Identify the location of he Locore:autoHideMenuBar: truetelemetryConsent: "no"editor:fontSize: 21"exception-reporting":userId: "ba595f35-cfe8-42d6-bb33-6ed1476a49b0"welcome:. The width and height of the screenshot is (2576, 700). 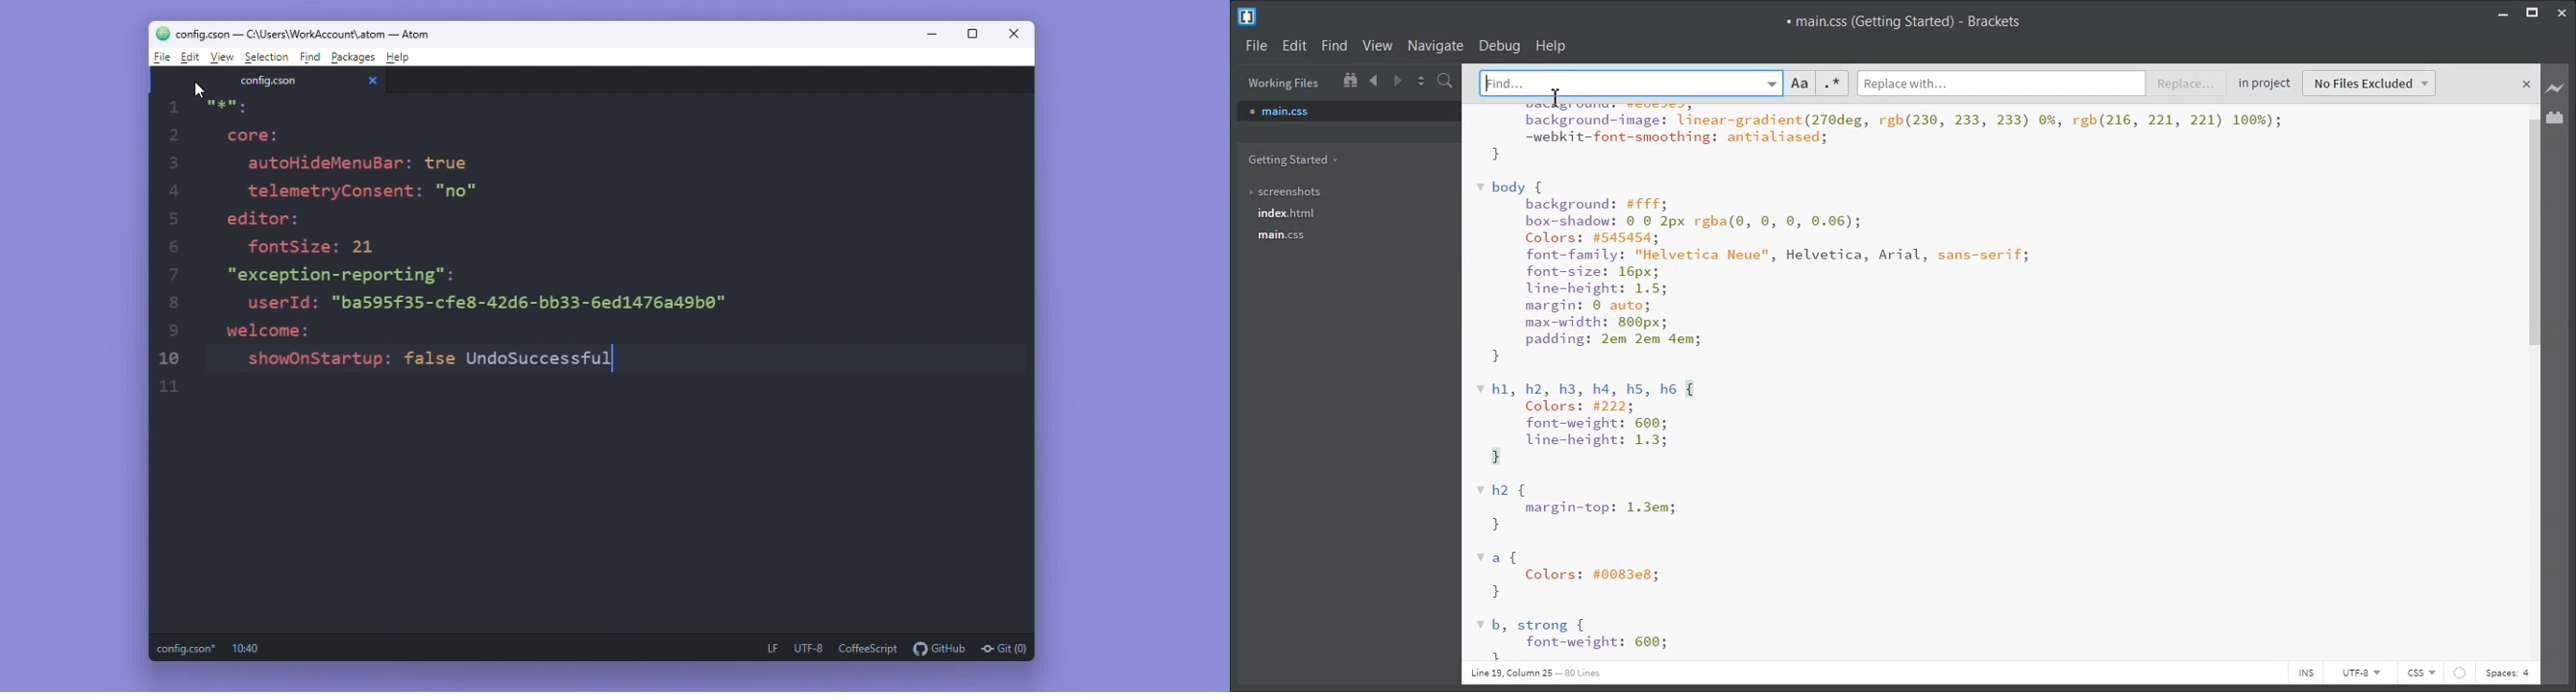
(467, 219).